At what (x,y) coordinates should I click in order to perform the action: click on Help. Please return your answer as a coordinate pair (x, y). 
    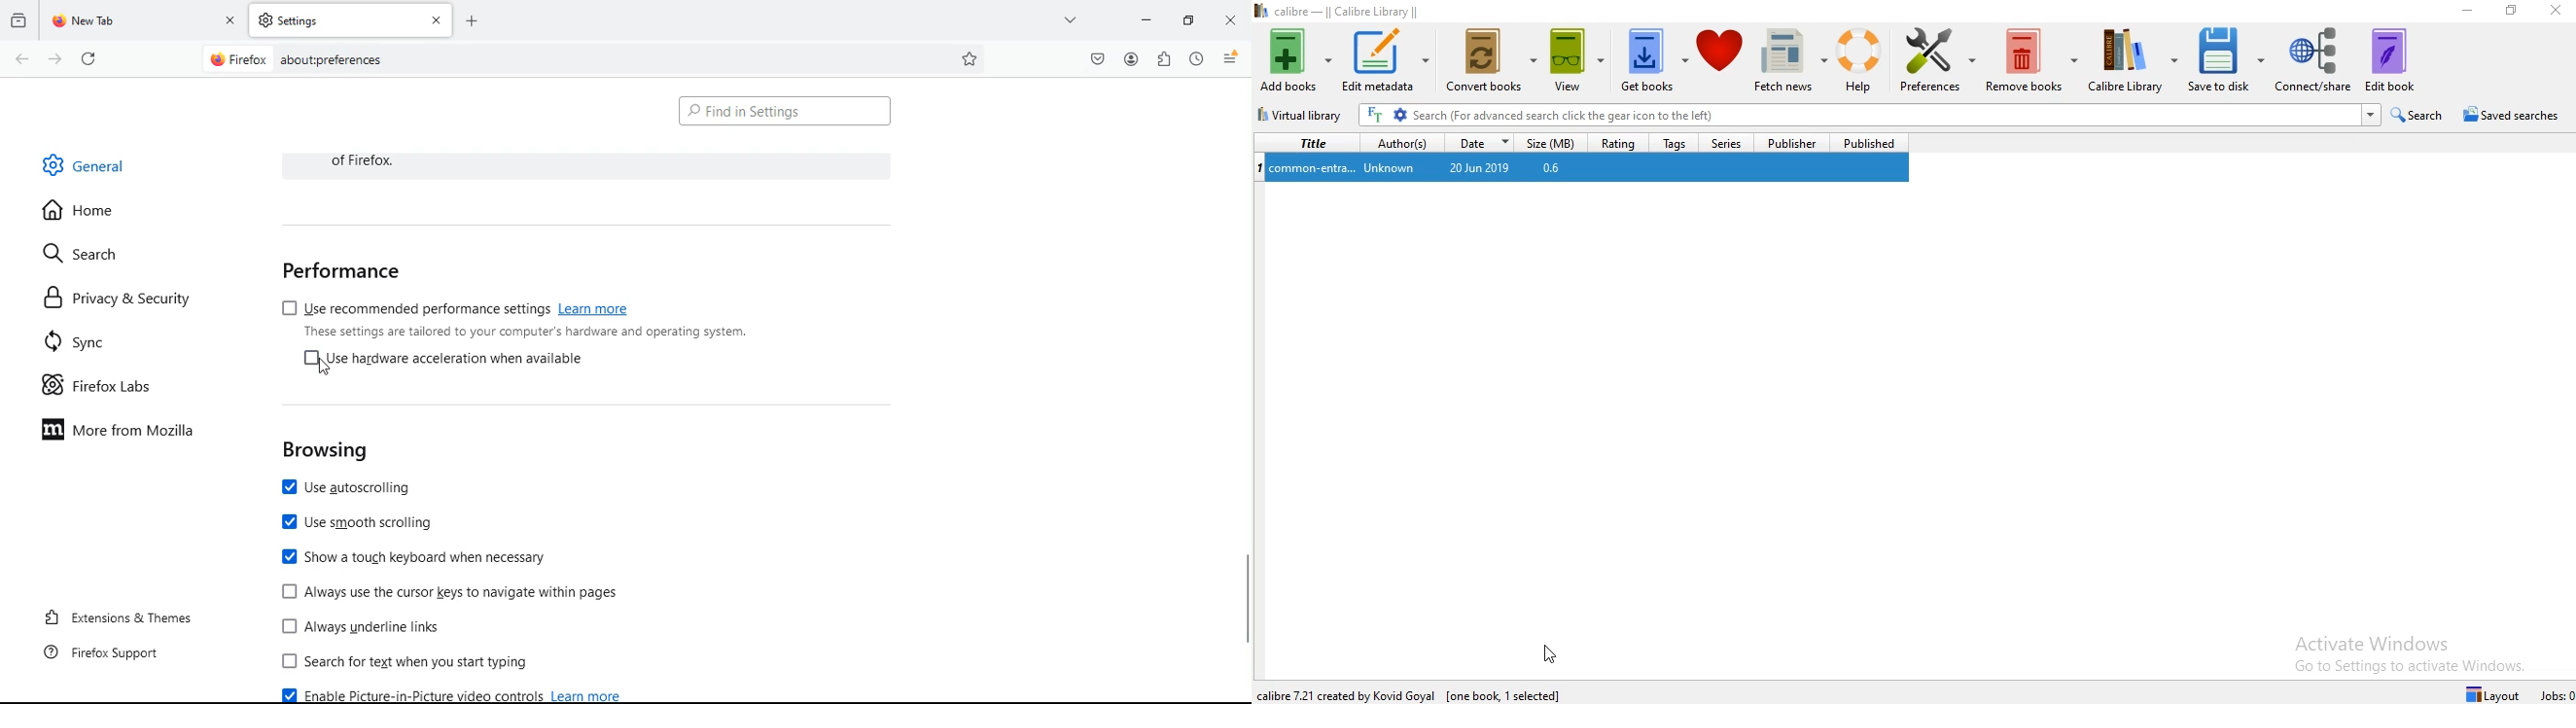
    Looking at the image, I should click on (1862, 64).